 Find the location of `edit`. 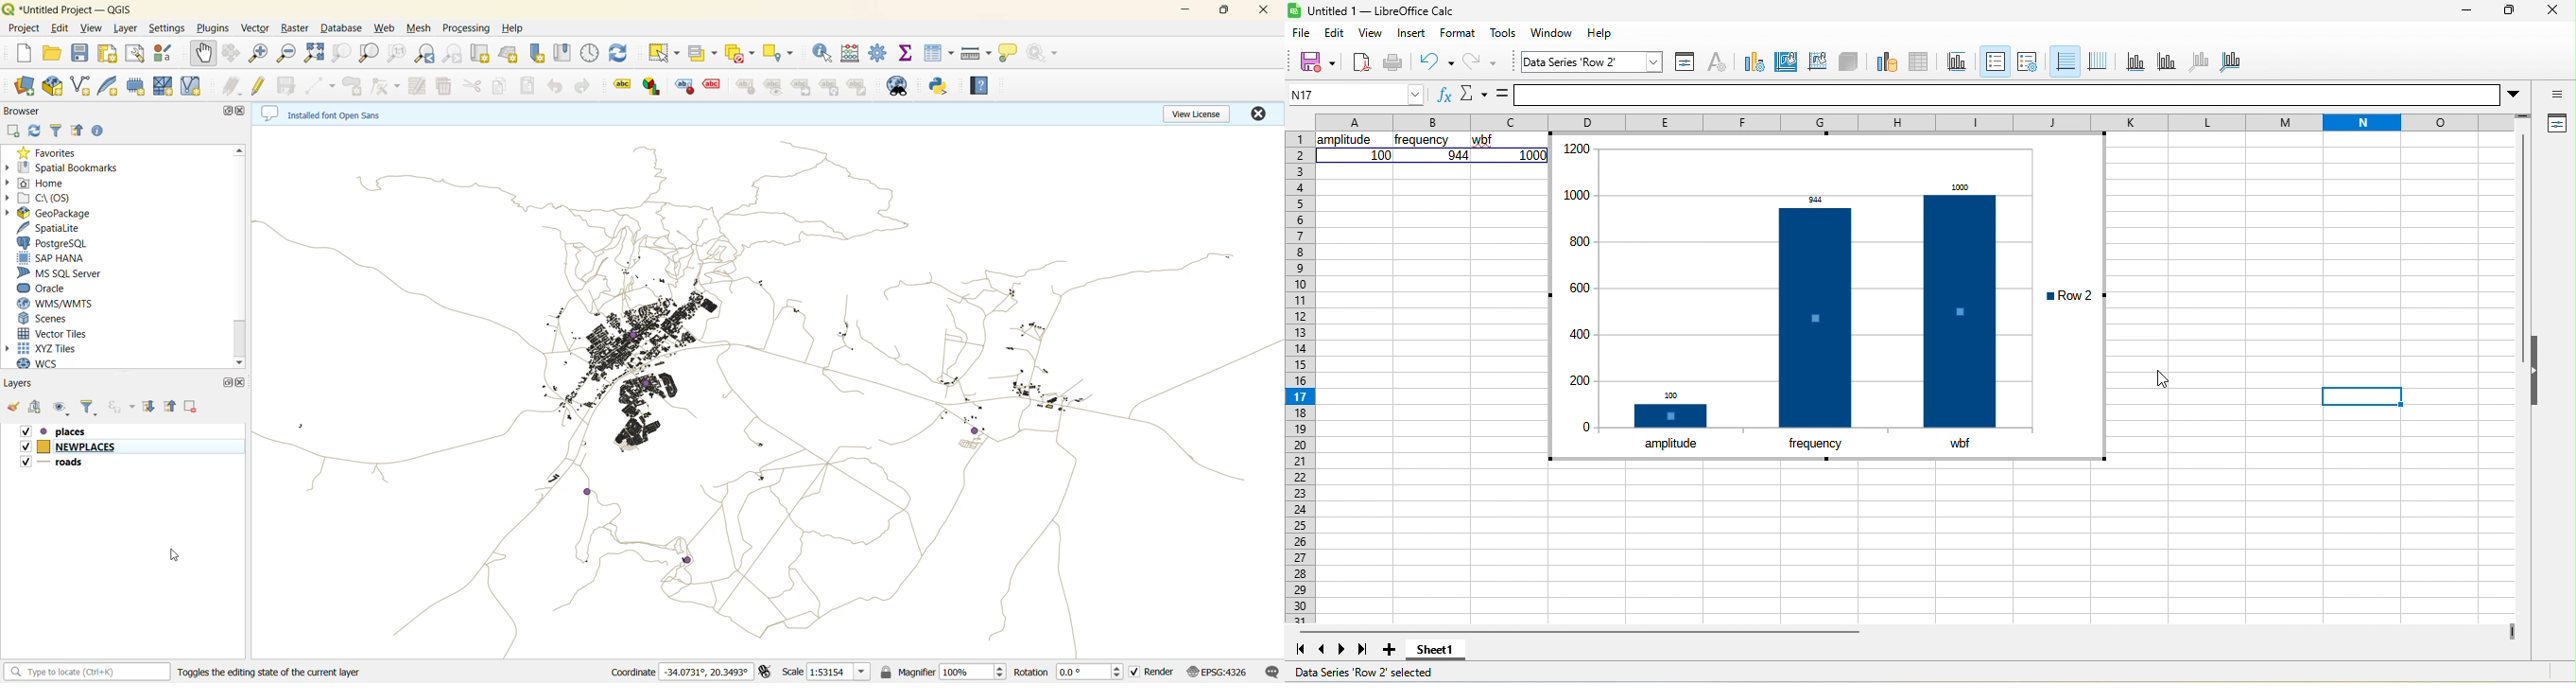

edit is located at coordinates (1337, 34).